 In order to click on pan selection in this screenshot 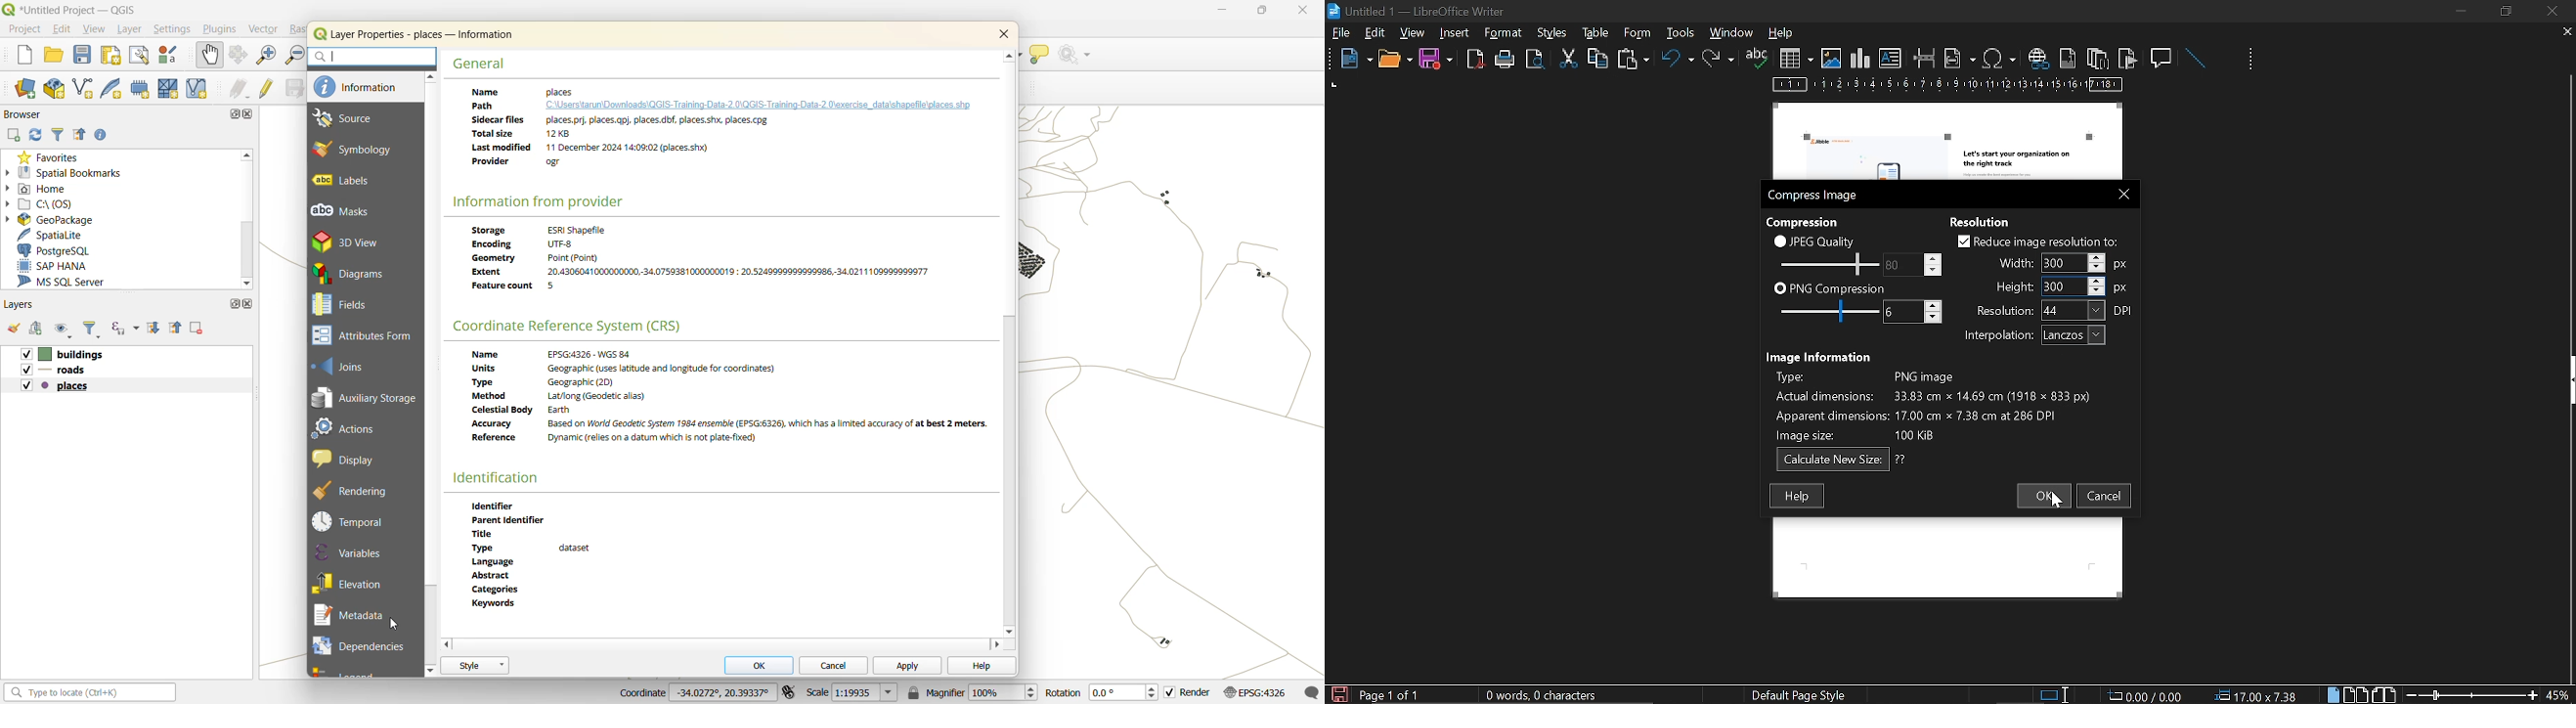, I will do `click(239, 55)`.